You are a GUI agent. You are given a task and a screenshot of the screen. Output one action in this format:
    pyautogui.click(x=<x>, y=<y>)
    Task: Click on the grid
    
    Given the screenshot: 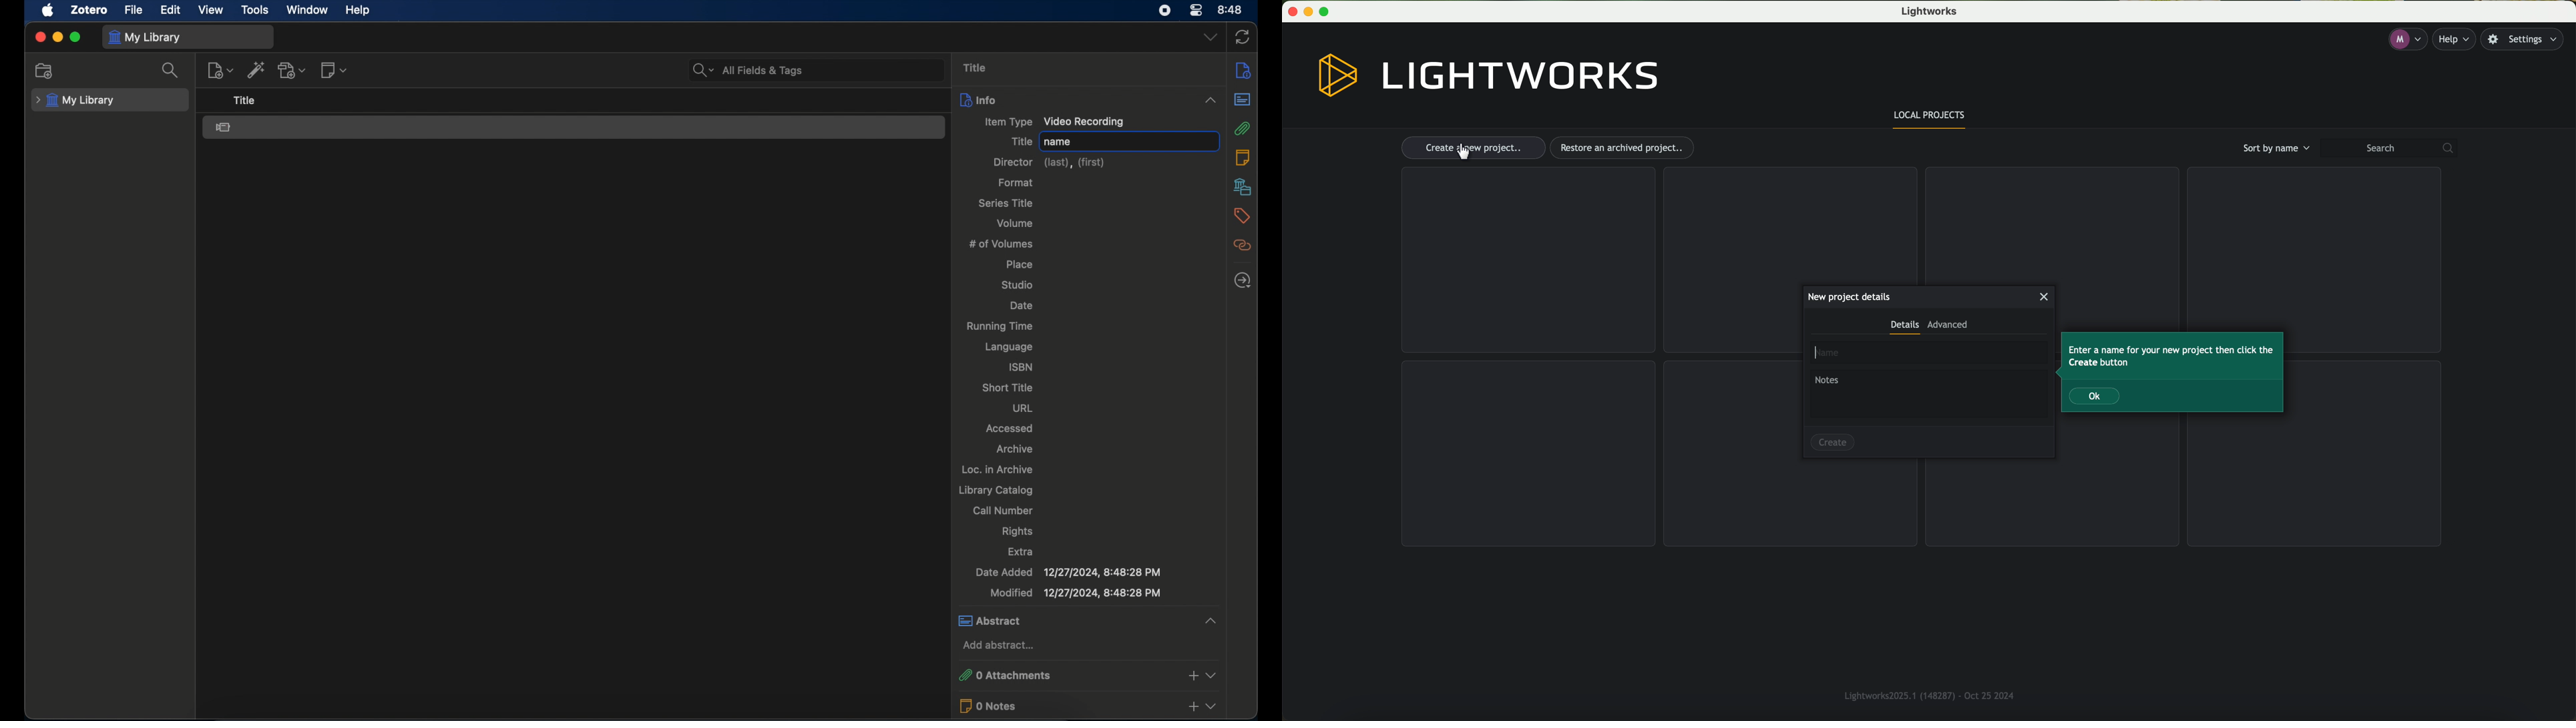 What is the action you would take?
    pyautogui.click(x=2050, y=223)
    